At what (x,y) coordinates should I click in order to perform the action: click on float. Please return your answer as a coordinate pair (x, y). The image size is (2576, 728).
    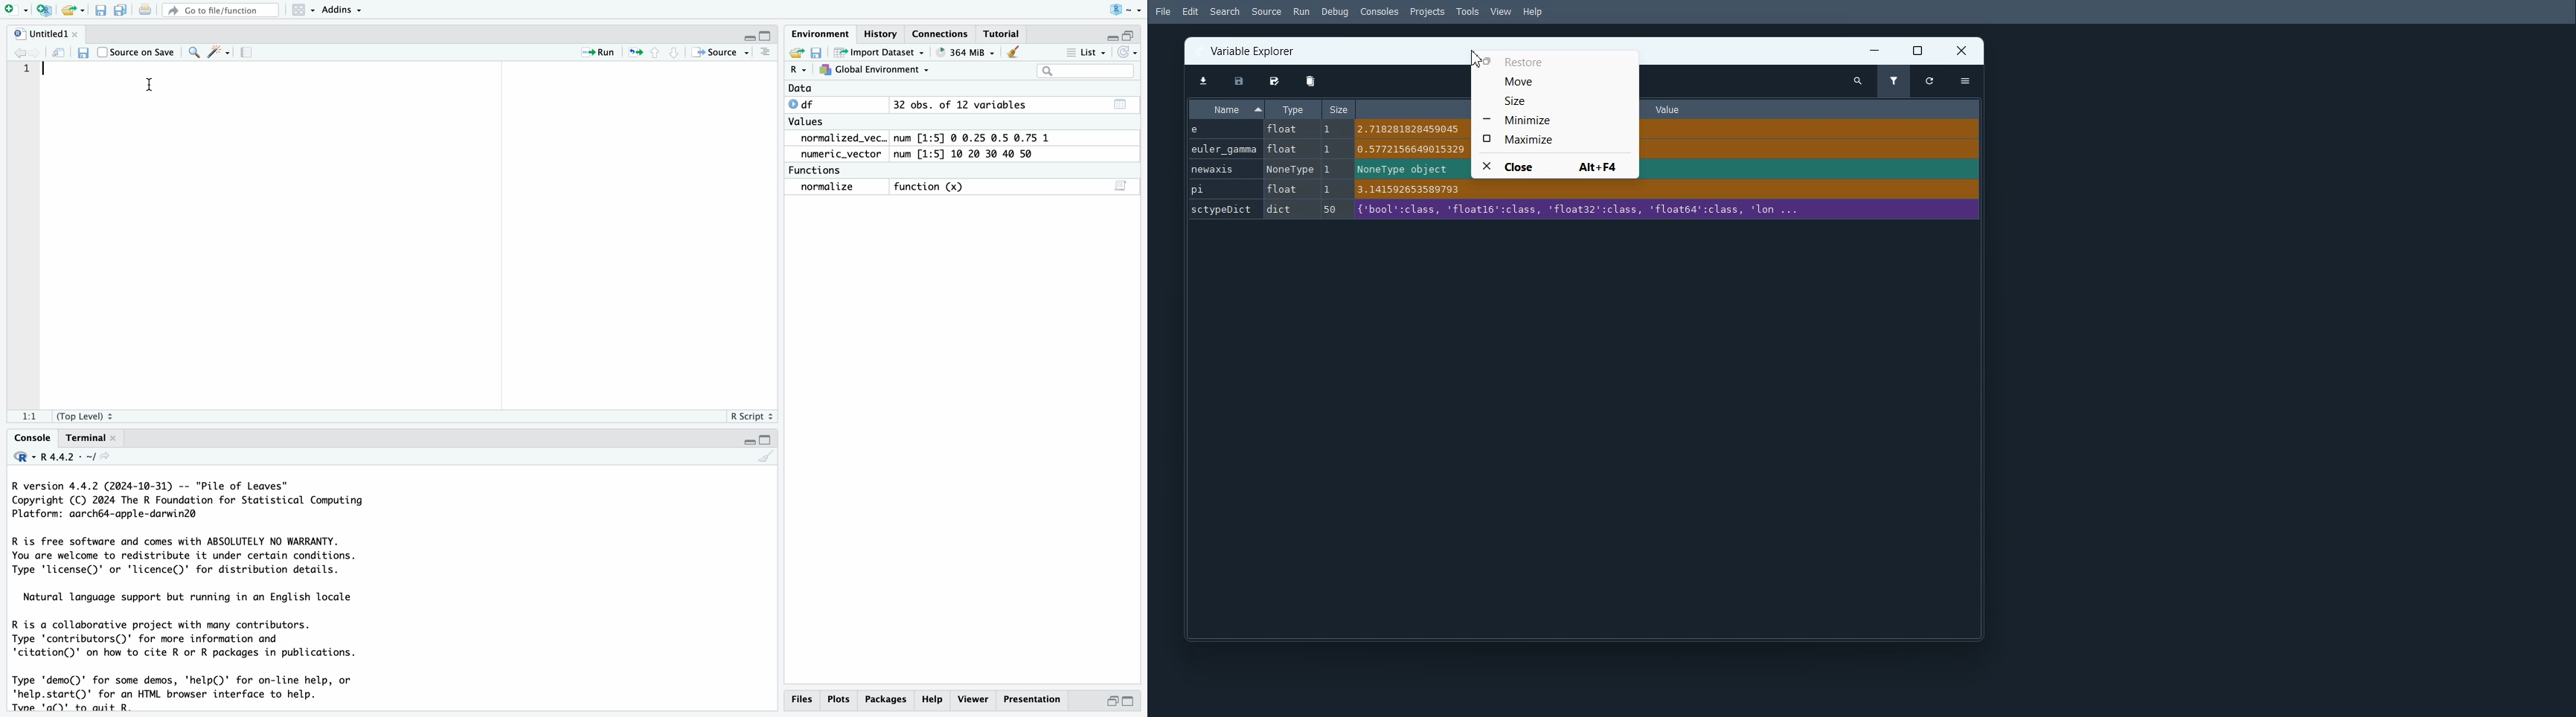
    Looking at the image, I should click on (1283, 129).